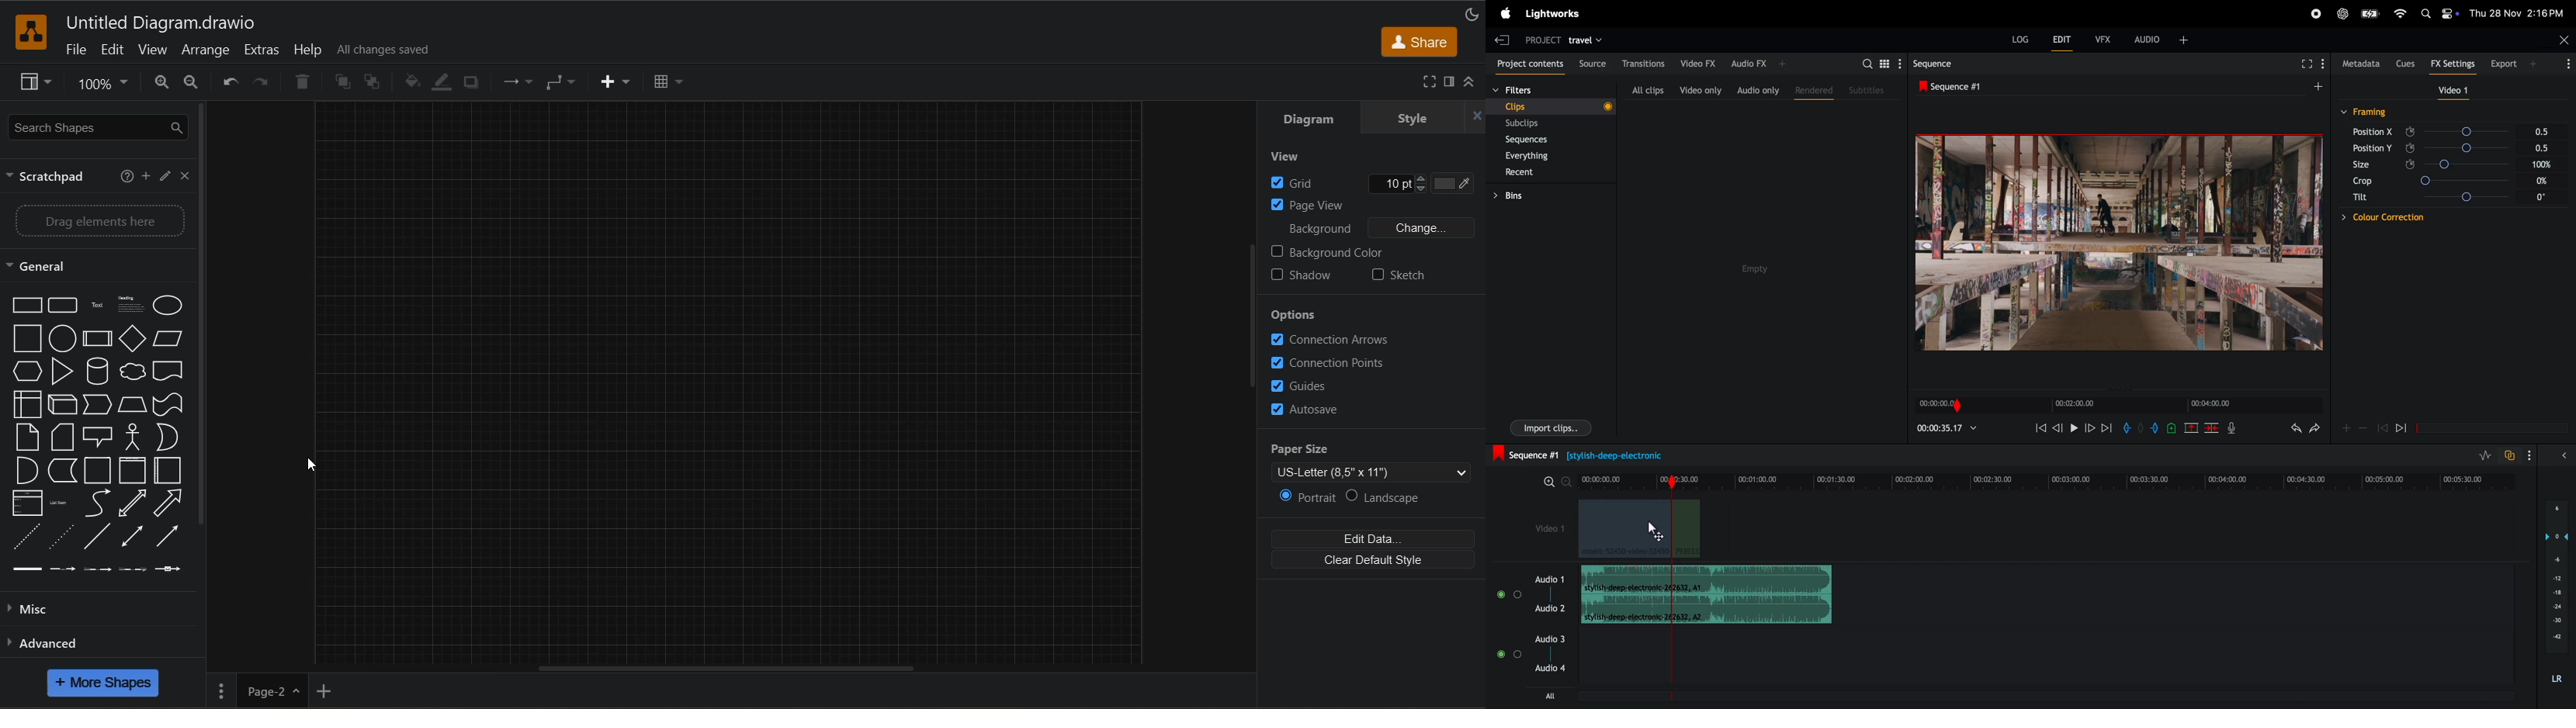 This screenshot has height=728, width=2576. Describe the element at coordinates (1399, 276) in the screenshot. I see `sketch` at that location.